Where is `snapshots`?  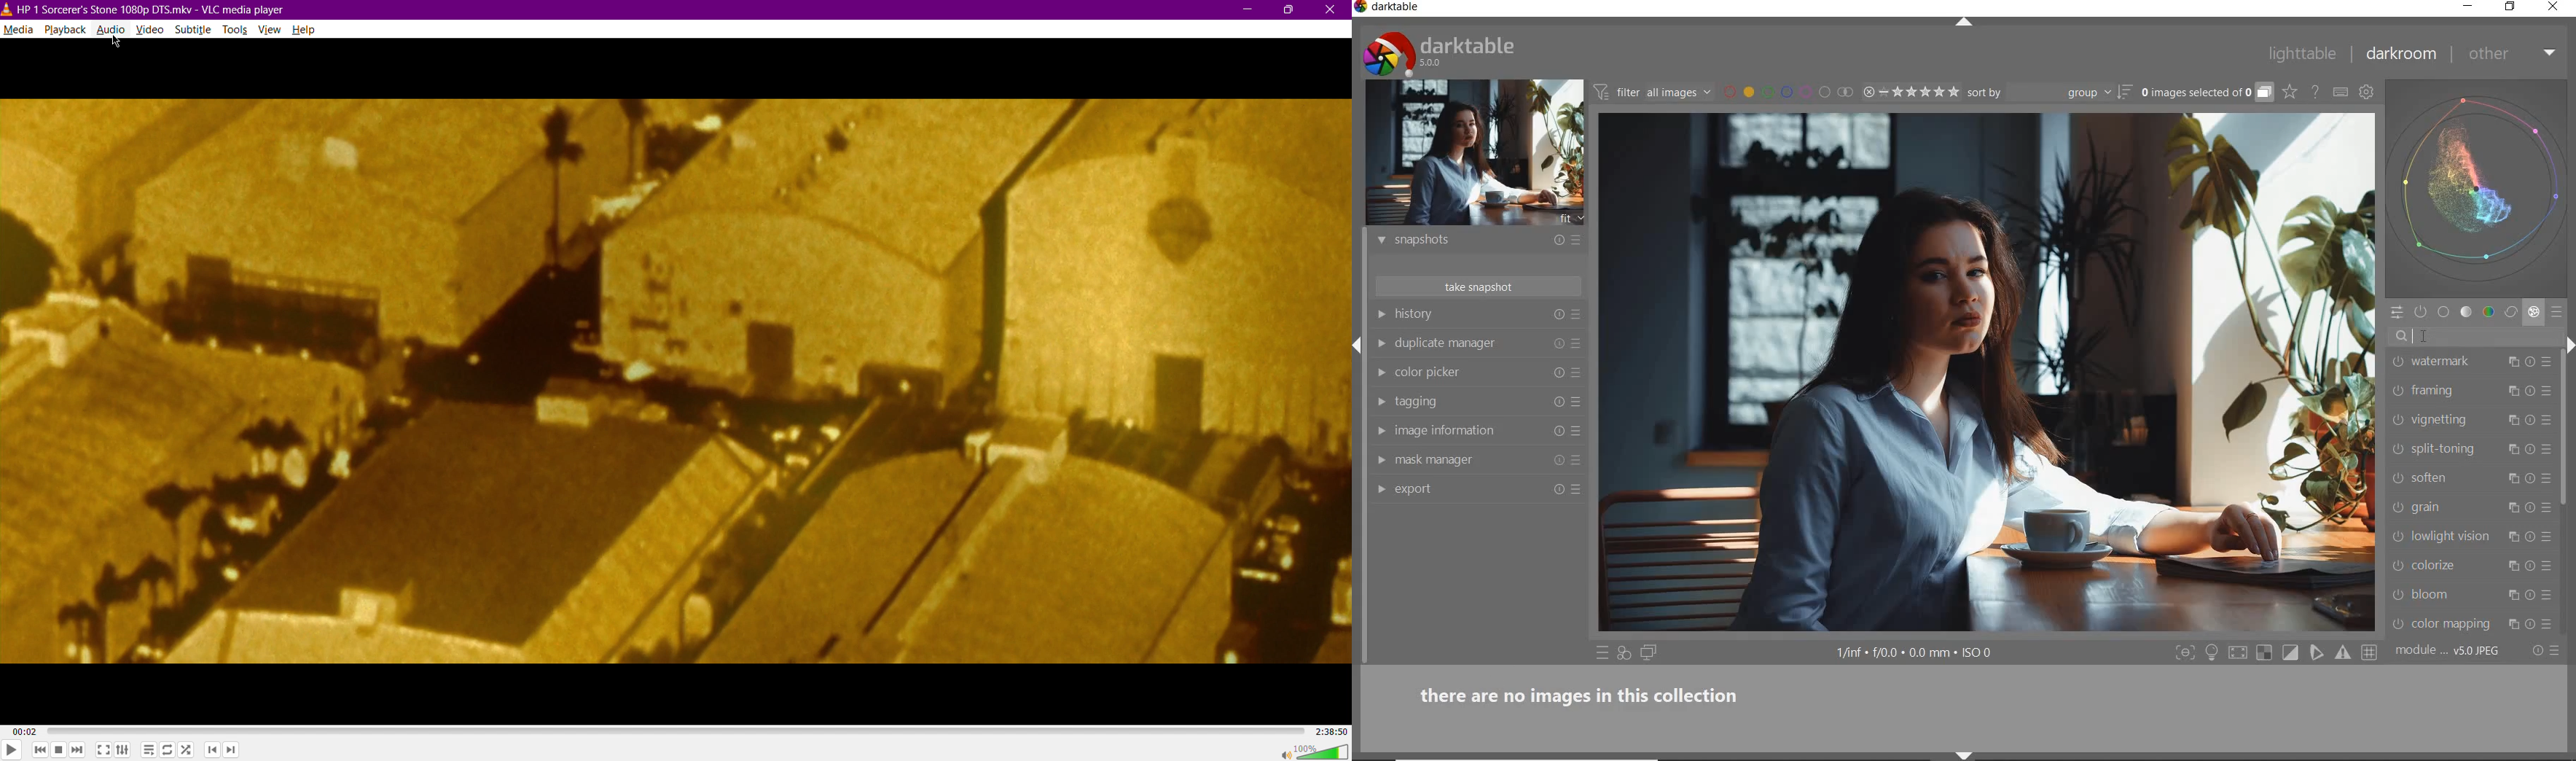 snapshots is located at coordinates (1460, 241).